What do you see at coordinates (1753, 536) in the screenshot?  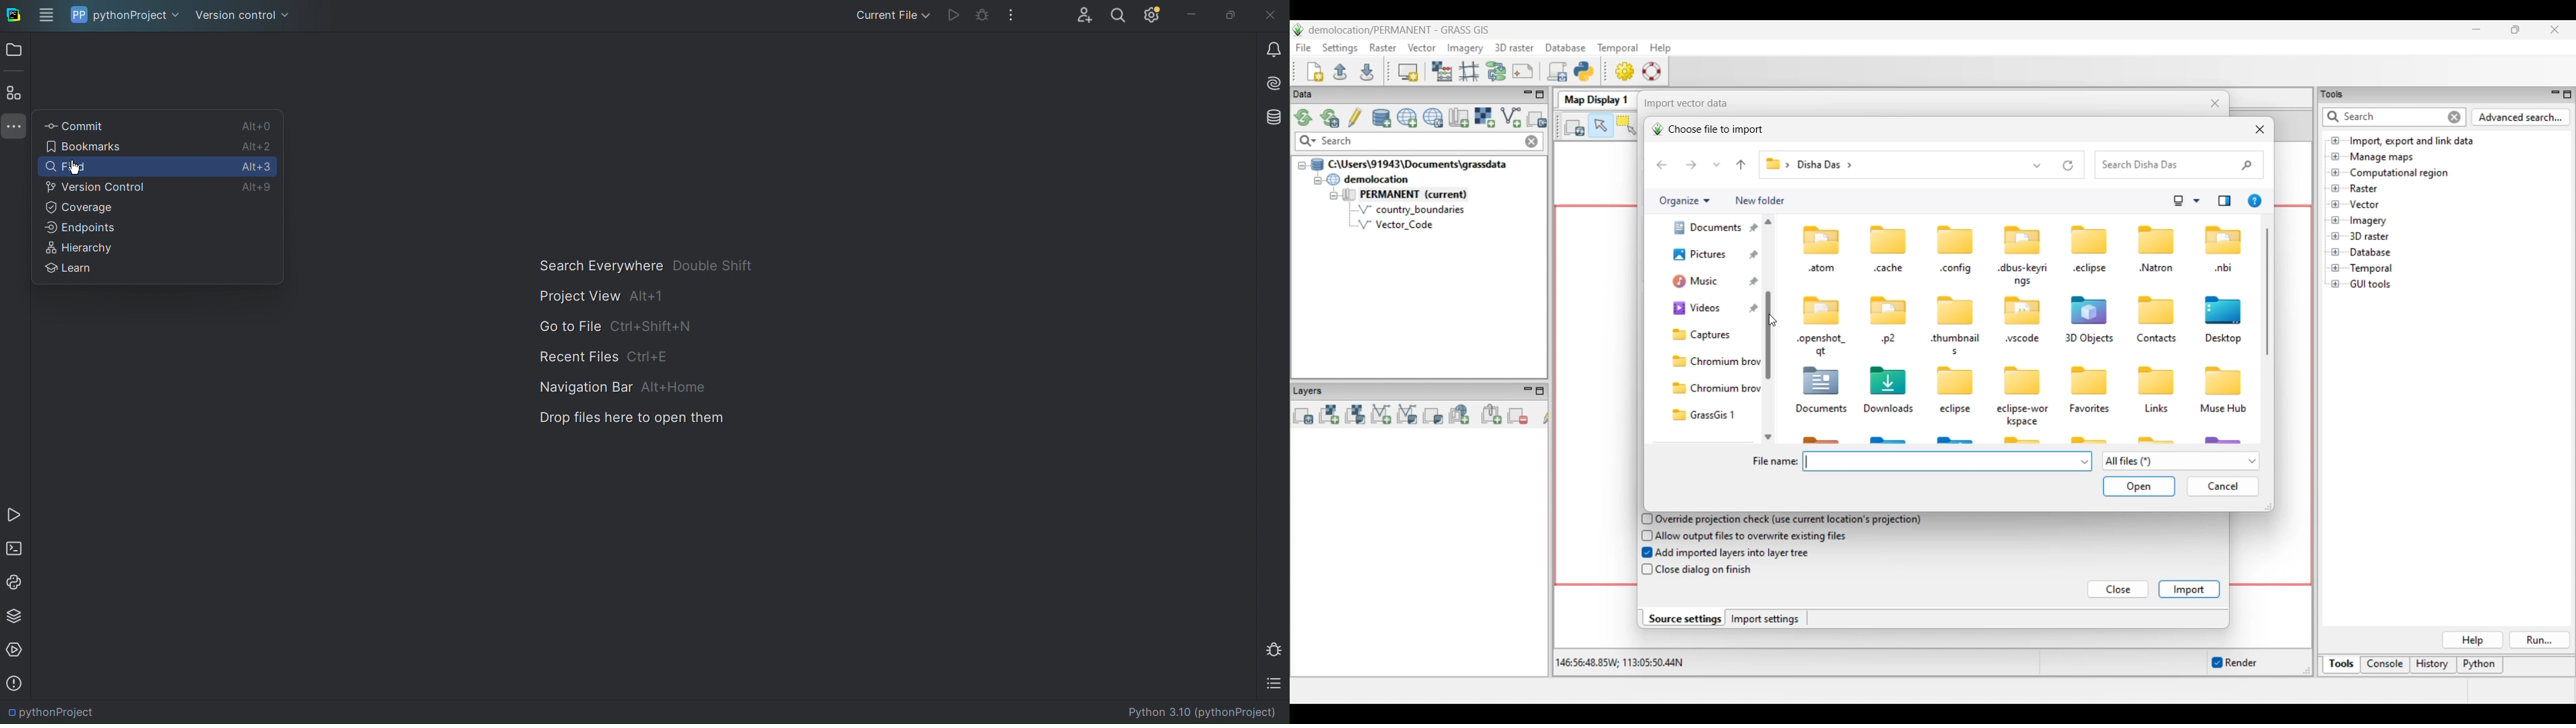 I see `Allow output files to overwrite existing files` at bounding box center [1753, 536].